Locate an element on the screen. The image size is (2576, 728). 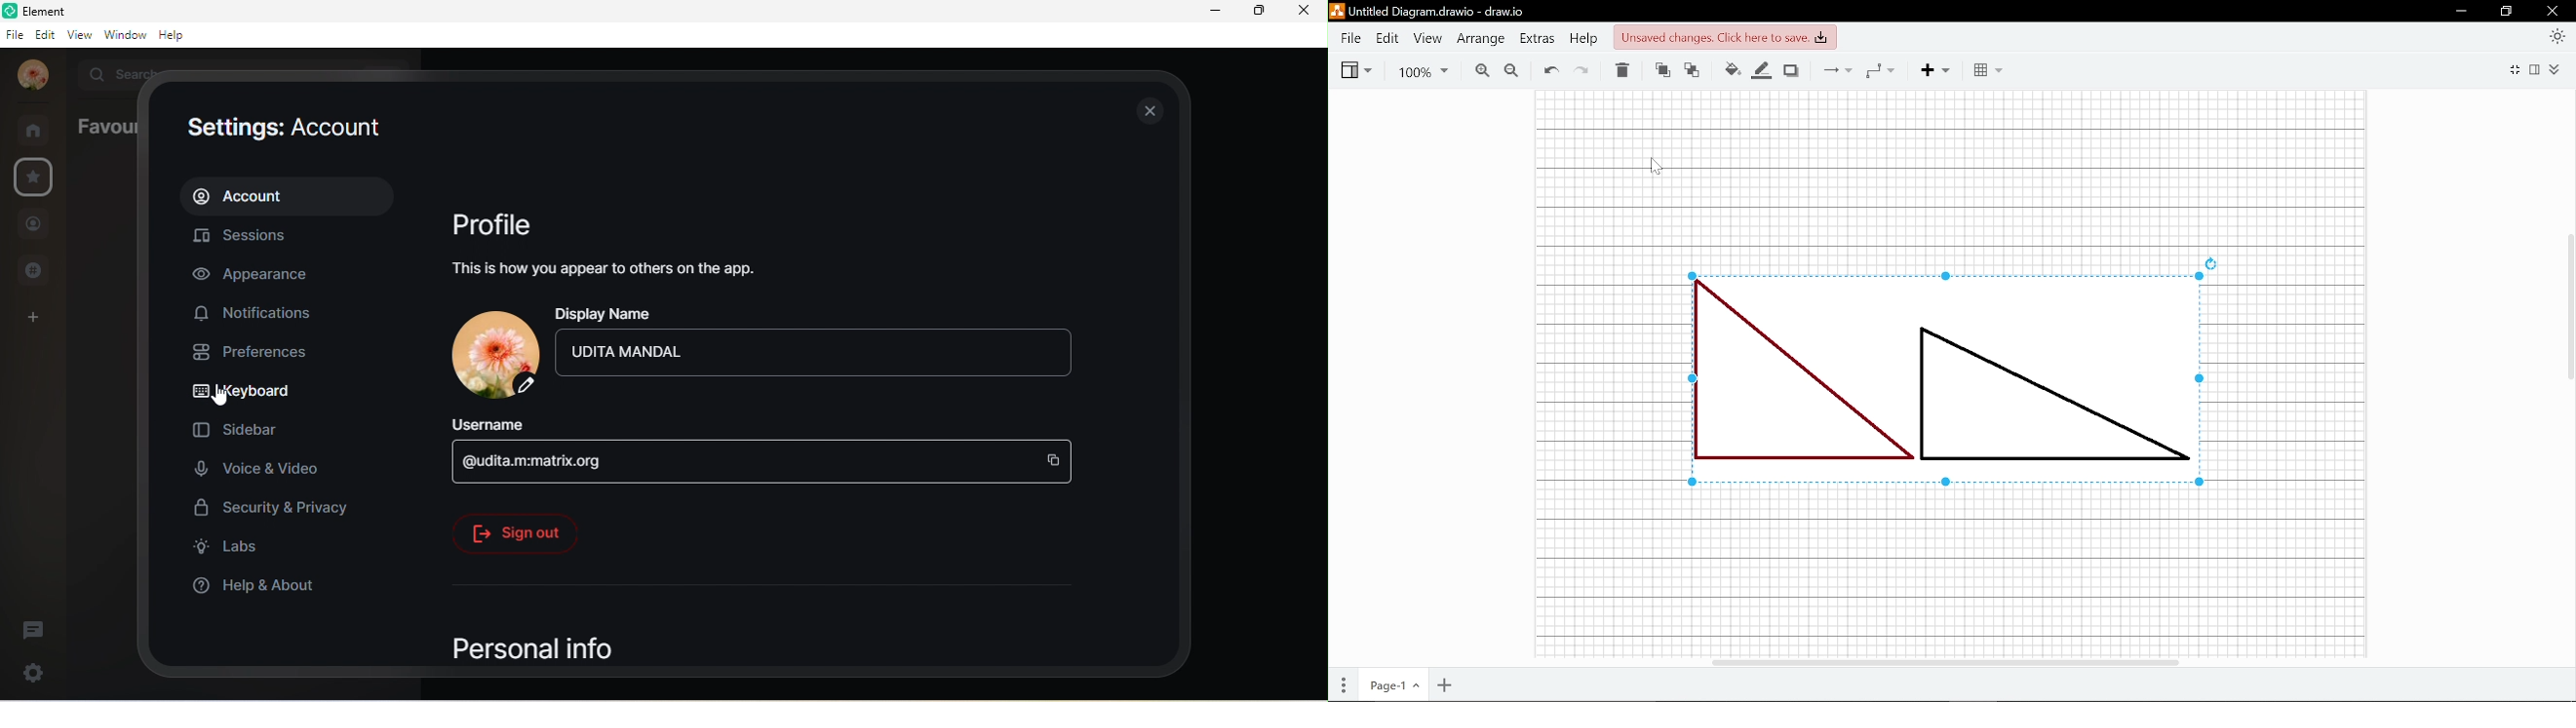
favourite is located at coordinates (36, 178).